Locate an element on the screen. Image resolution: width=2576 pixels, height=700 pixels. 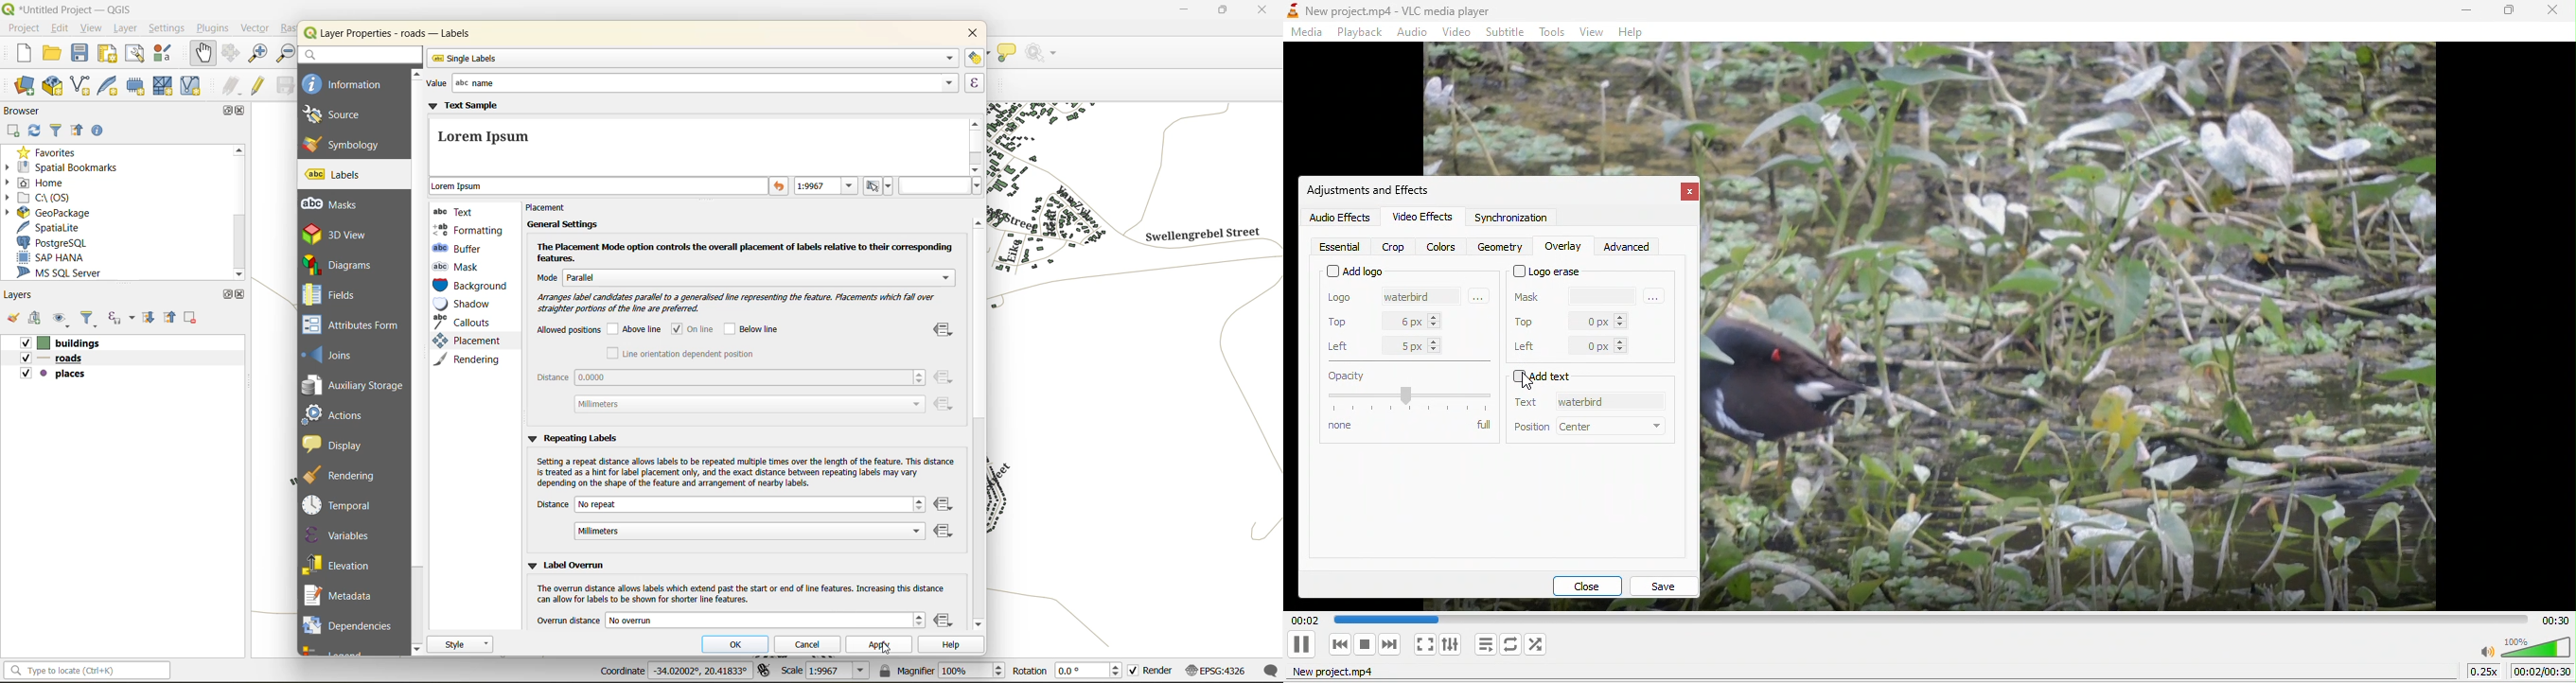
fields is located at coordinates (330, 295).